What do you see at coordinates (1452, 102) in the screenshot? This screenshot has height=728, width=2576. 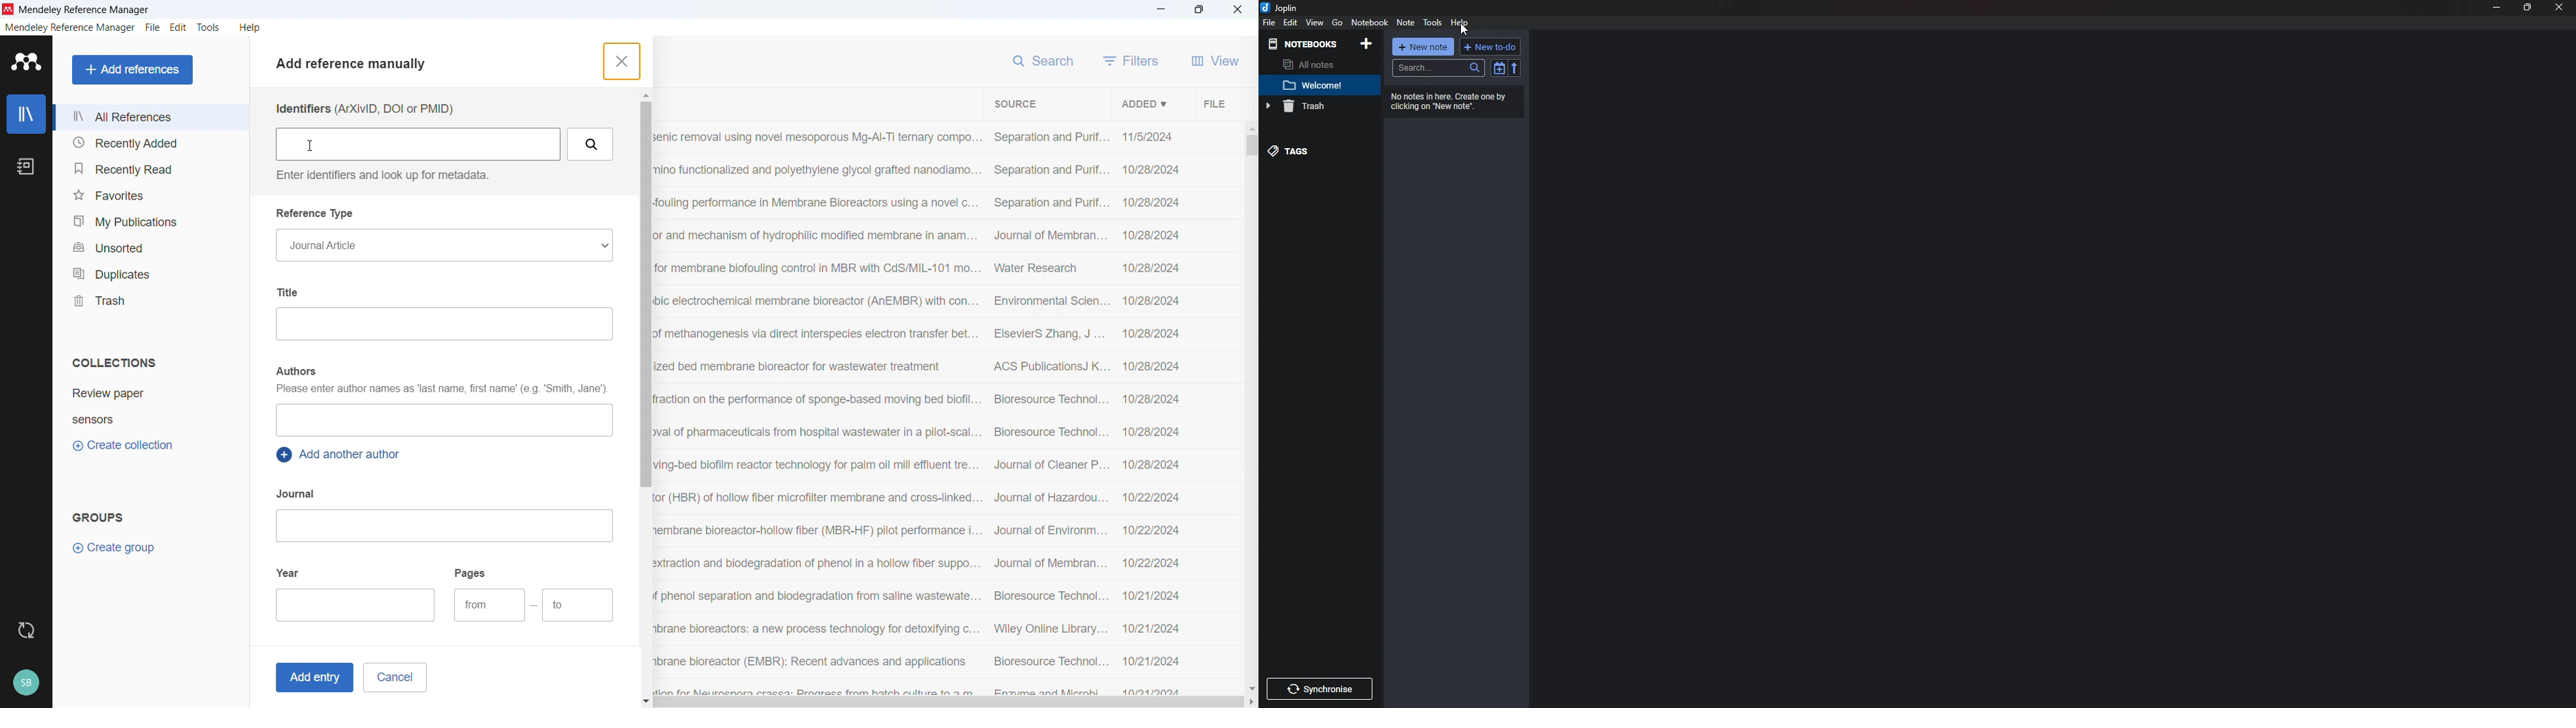 I see `Info` at bounding box center [1452, 102].